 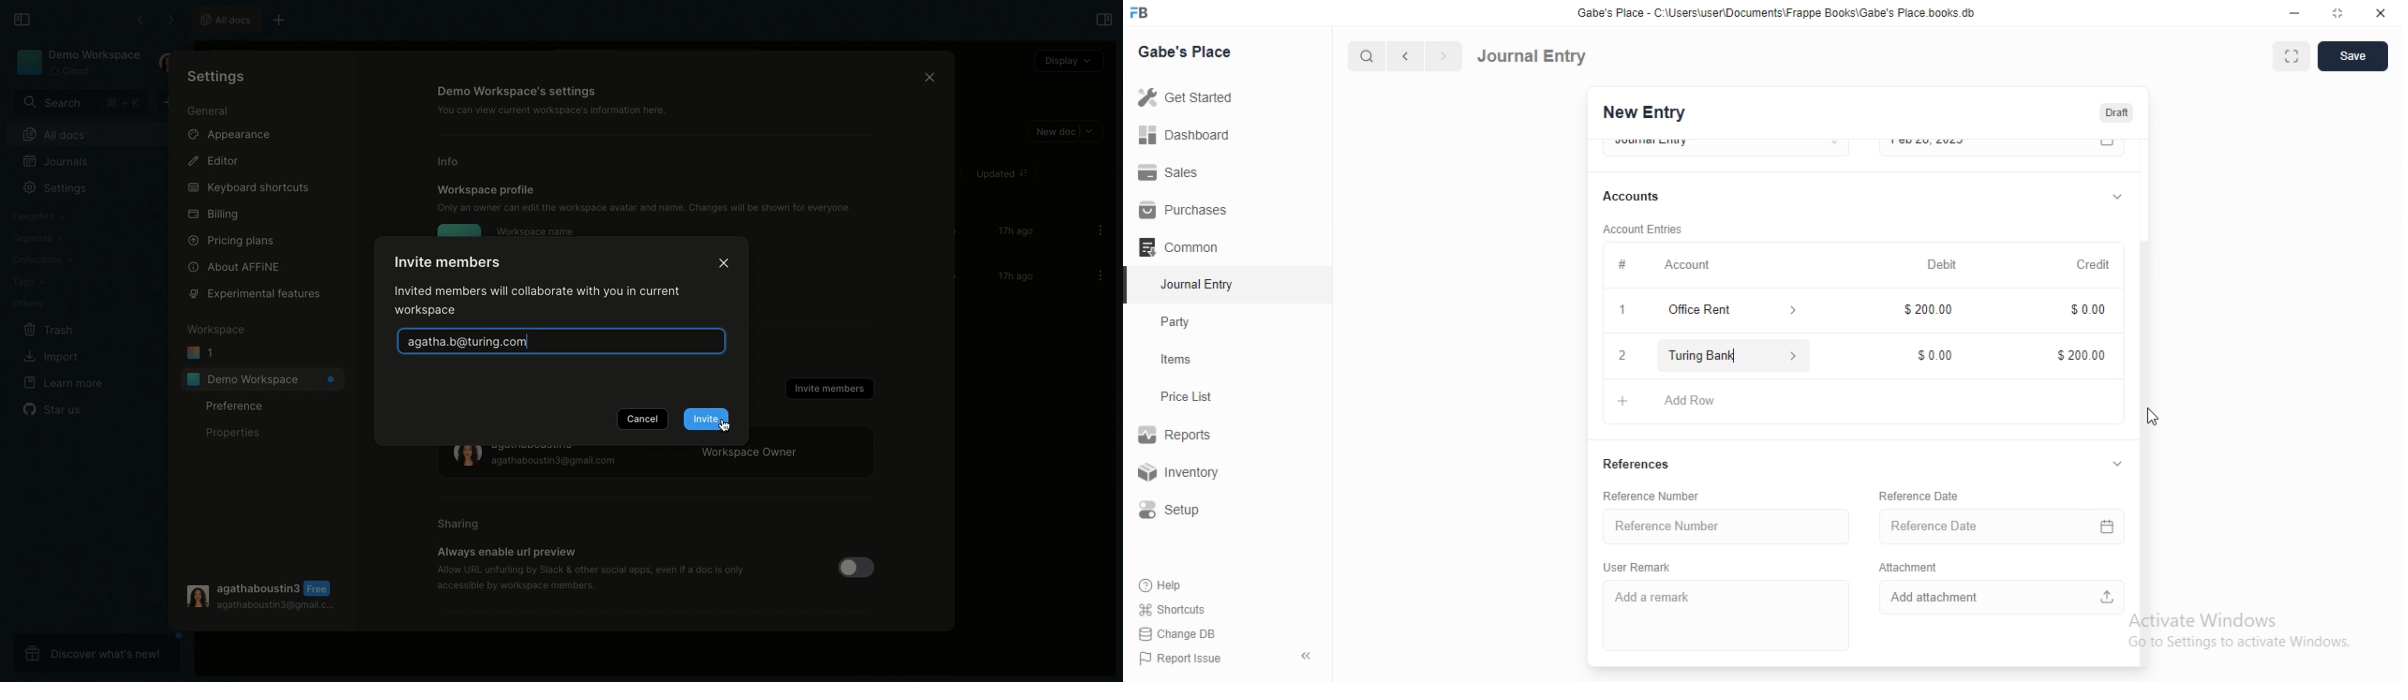 I want to click on References, so click(x=1636, y=463).